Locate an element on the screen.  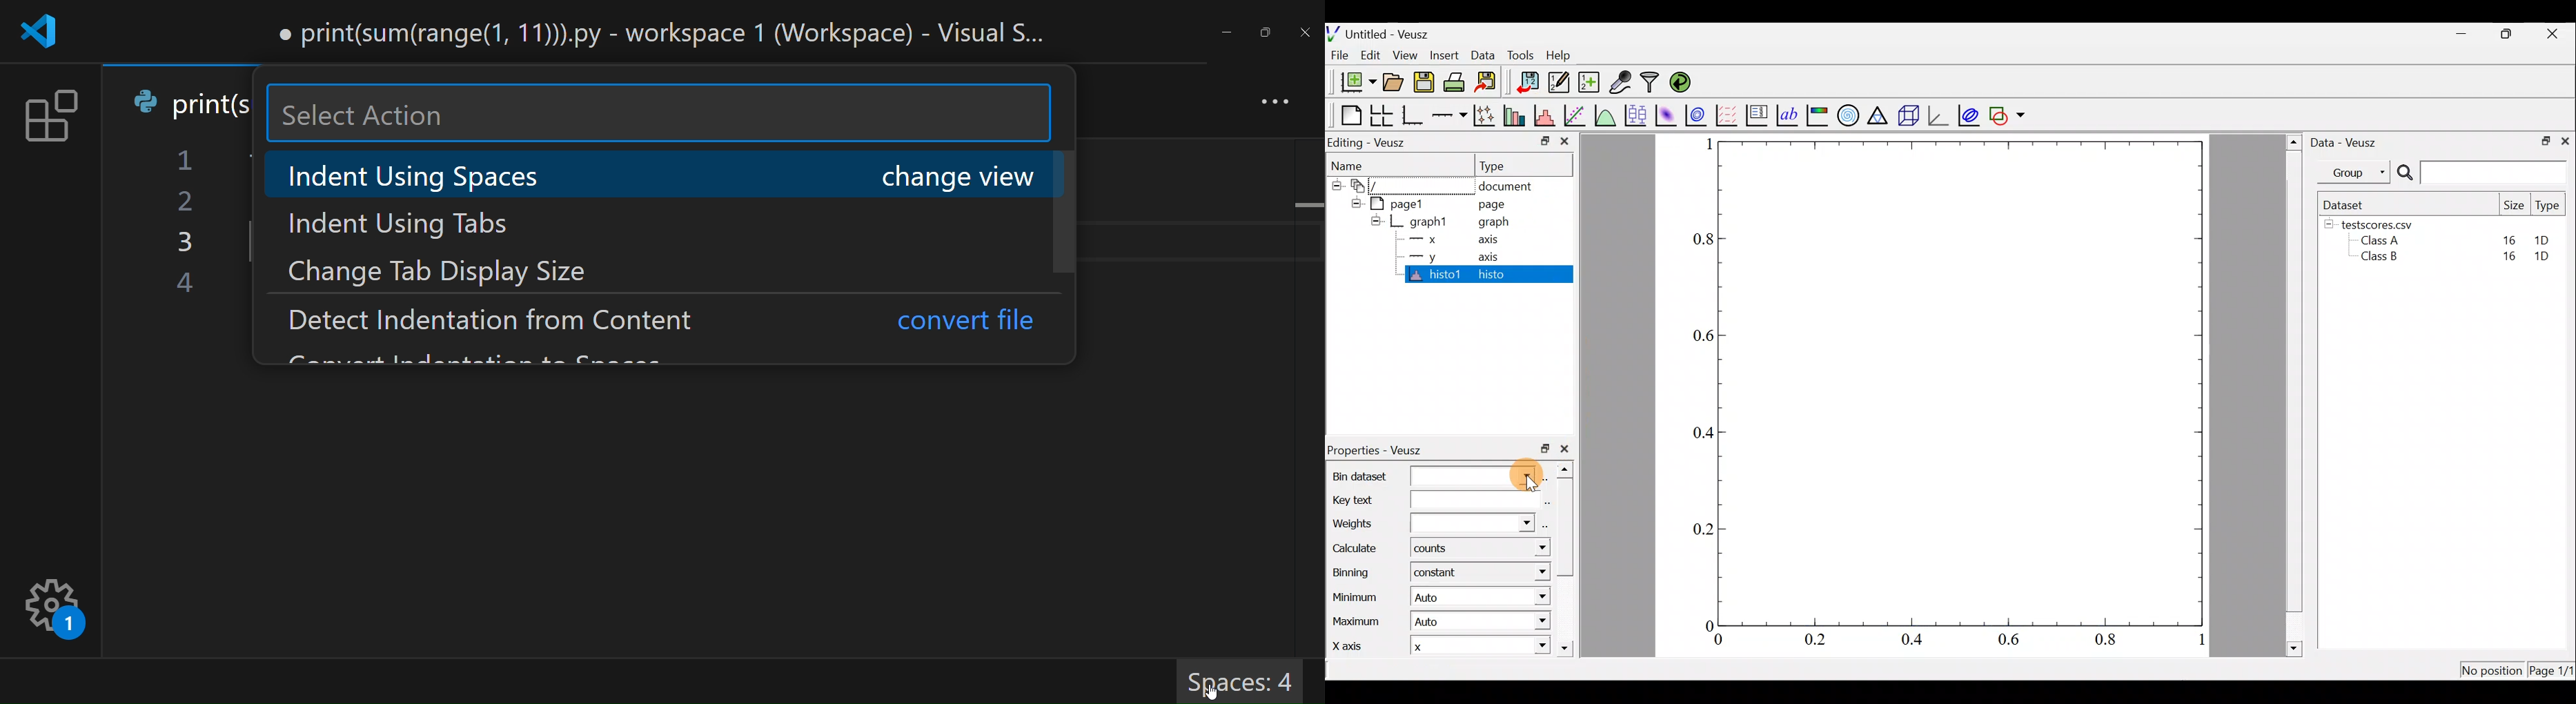
Tools is located at coordinates (1519, 56).